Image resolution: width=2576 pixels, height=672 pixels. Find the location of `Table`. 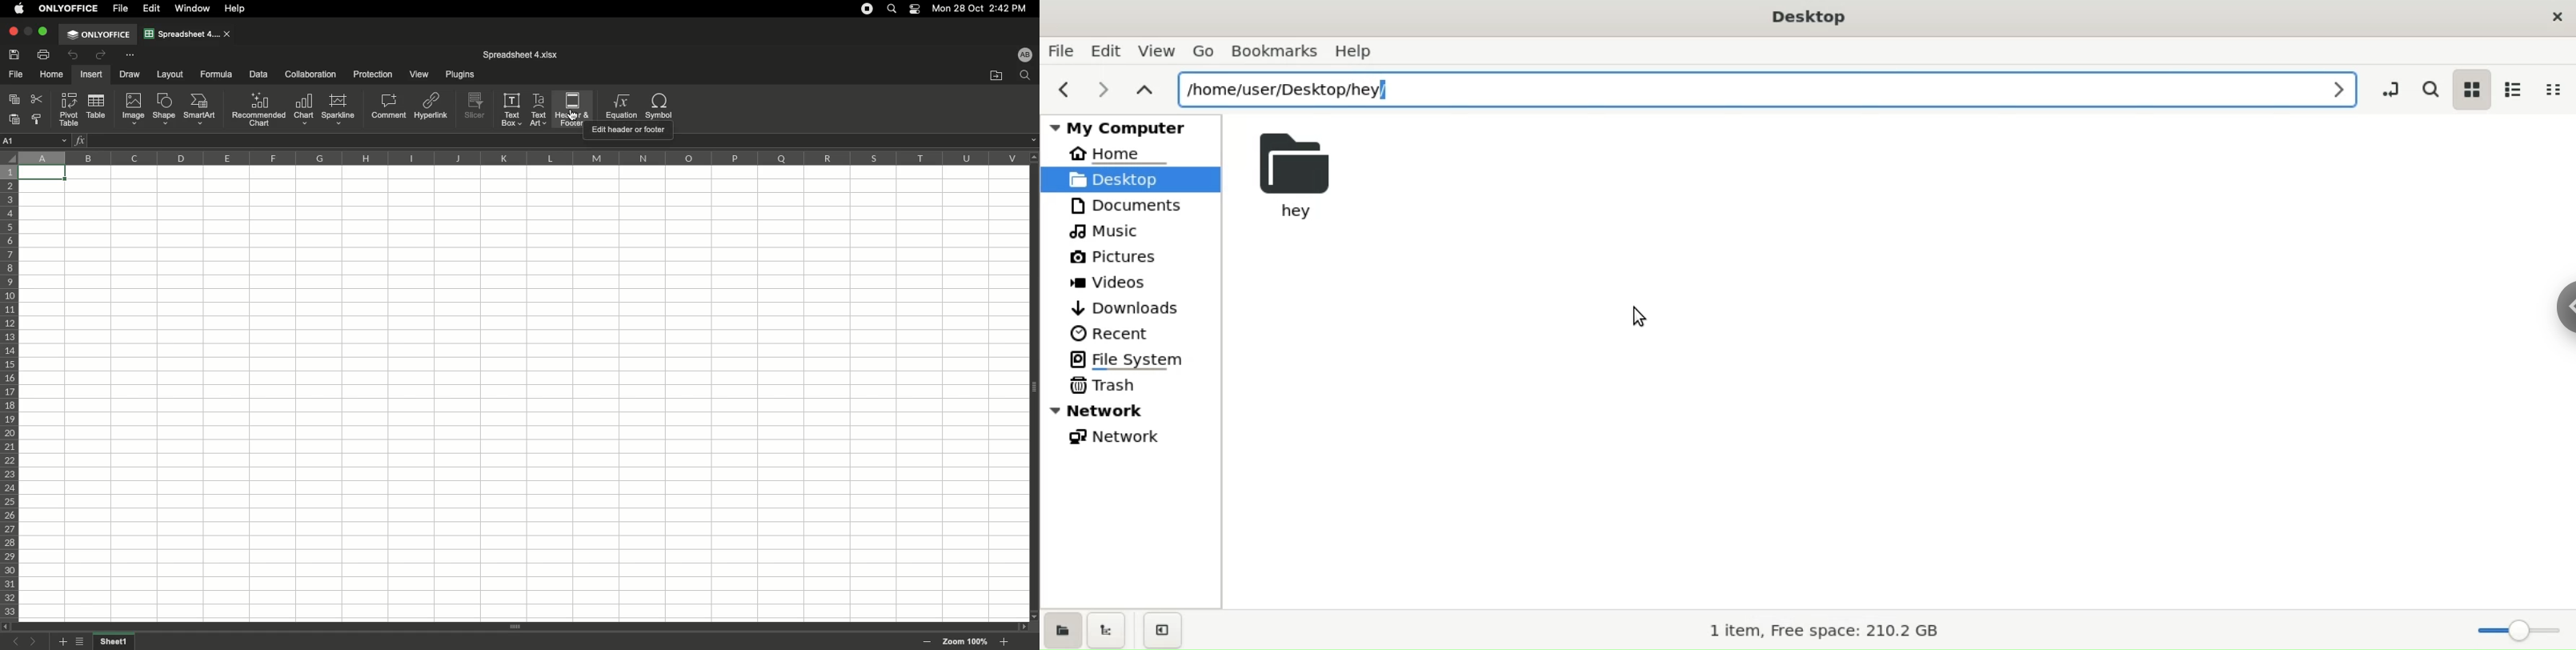

Table is located at coordinates (95, 108).